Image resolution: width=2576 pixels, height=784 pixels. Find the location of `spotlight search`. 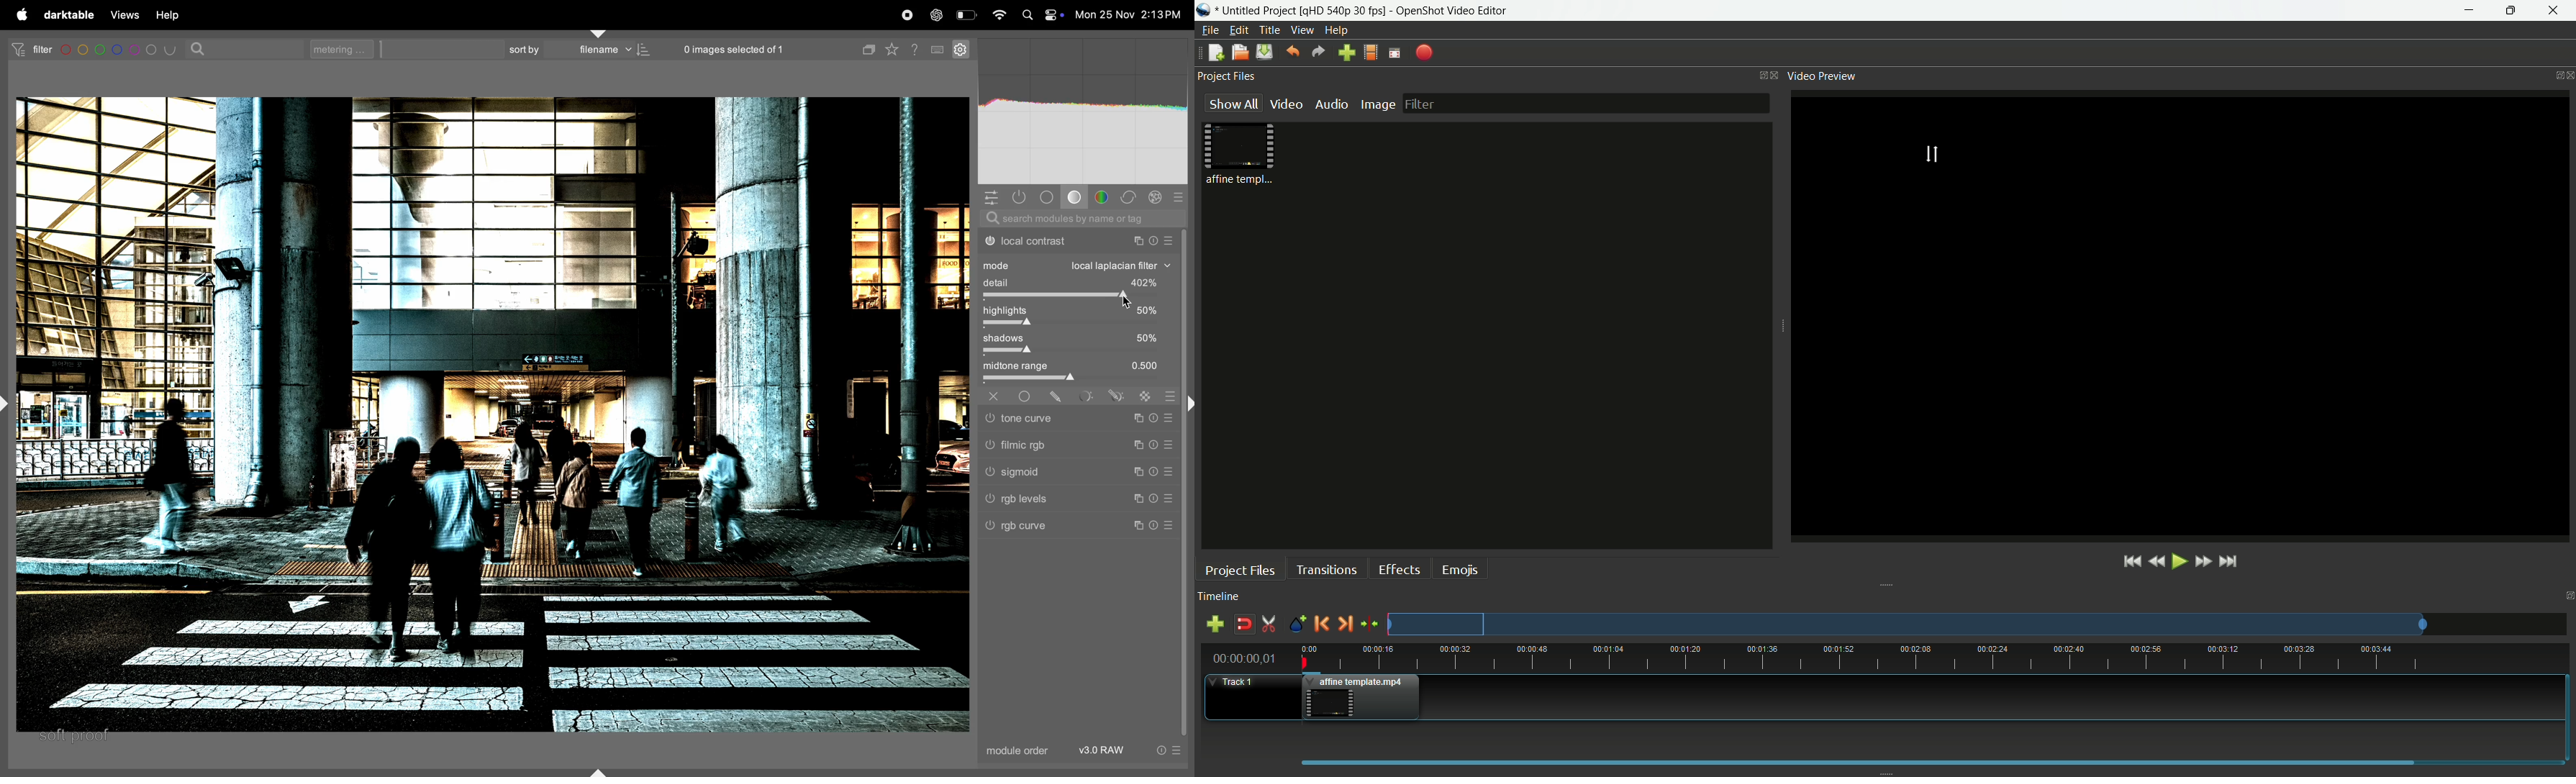

spotlight search is located at coordinates (1027, 16).